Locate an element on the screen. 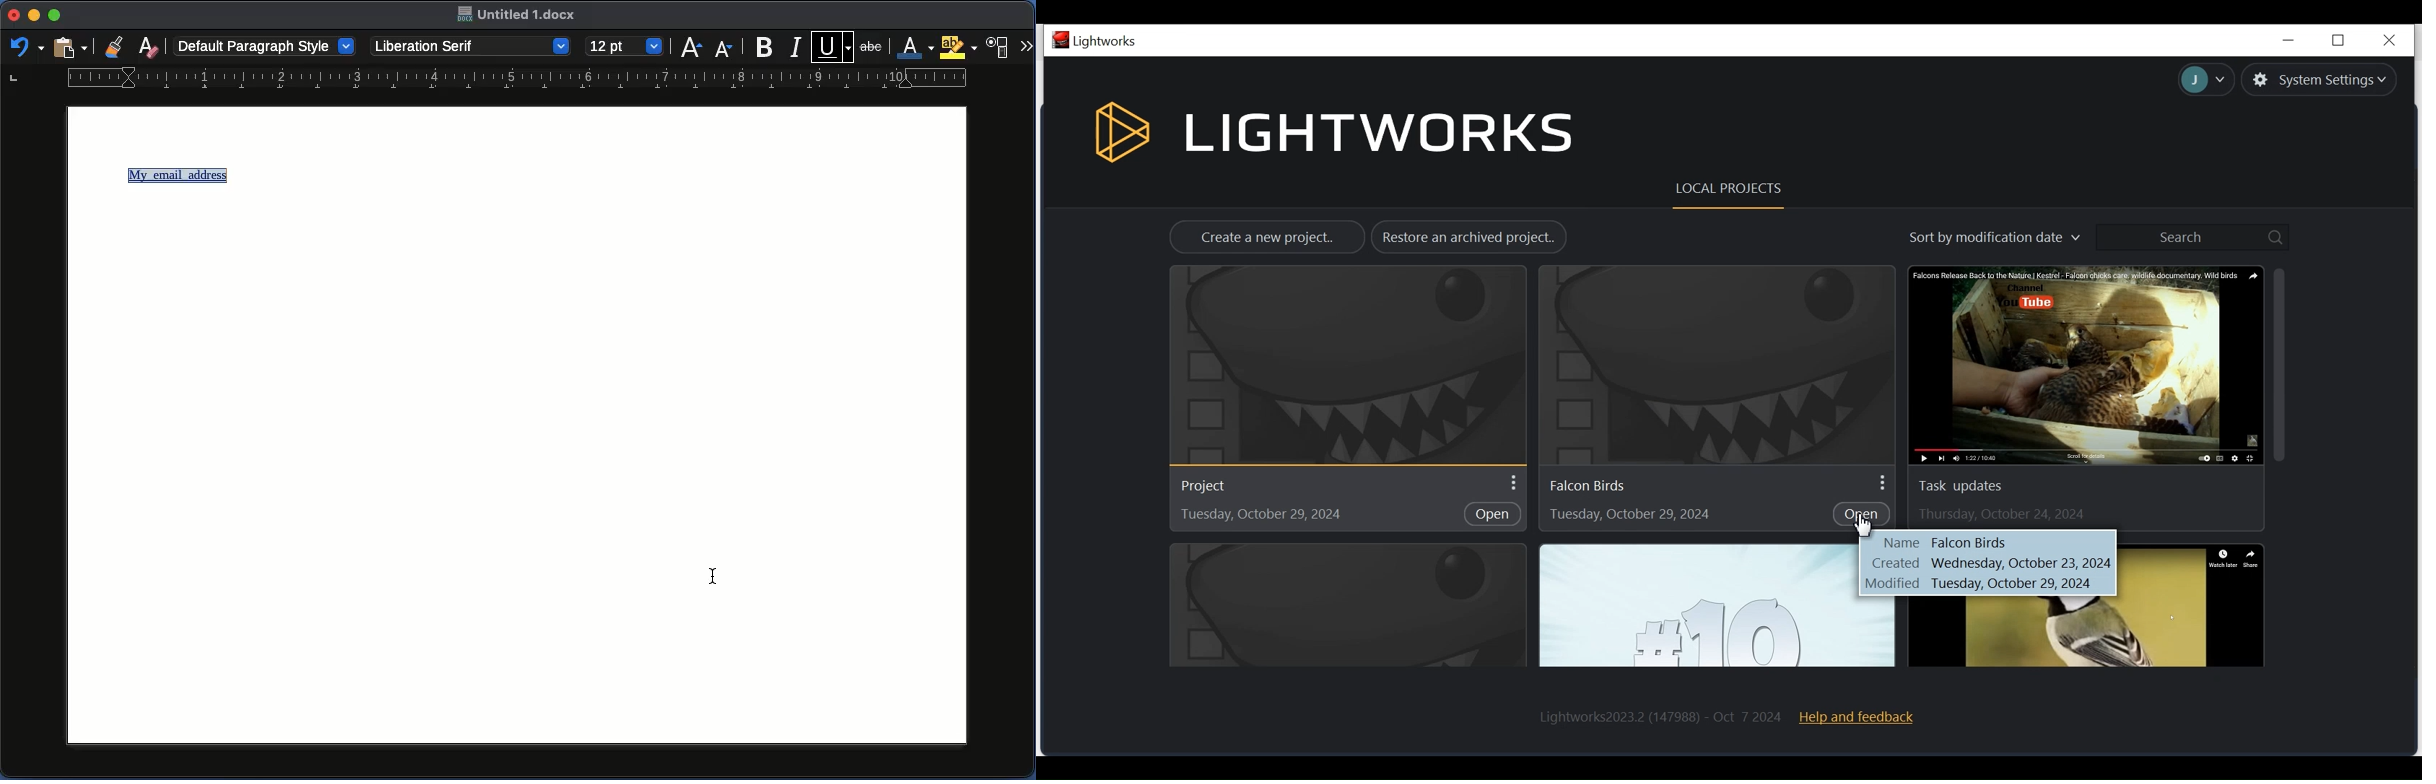  Falcon is located at coordinates (1596, 487).